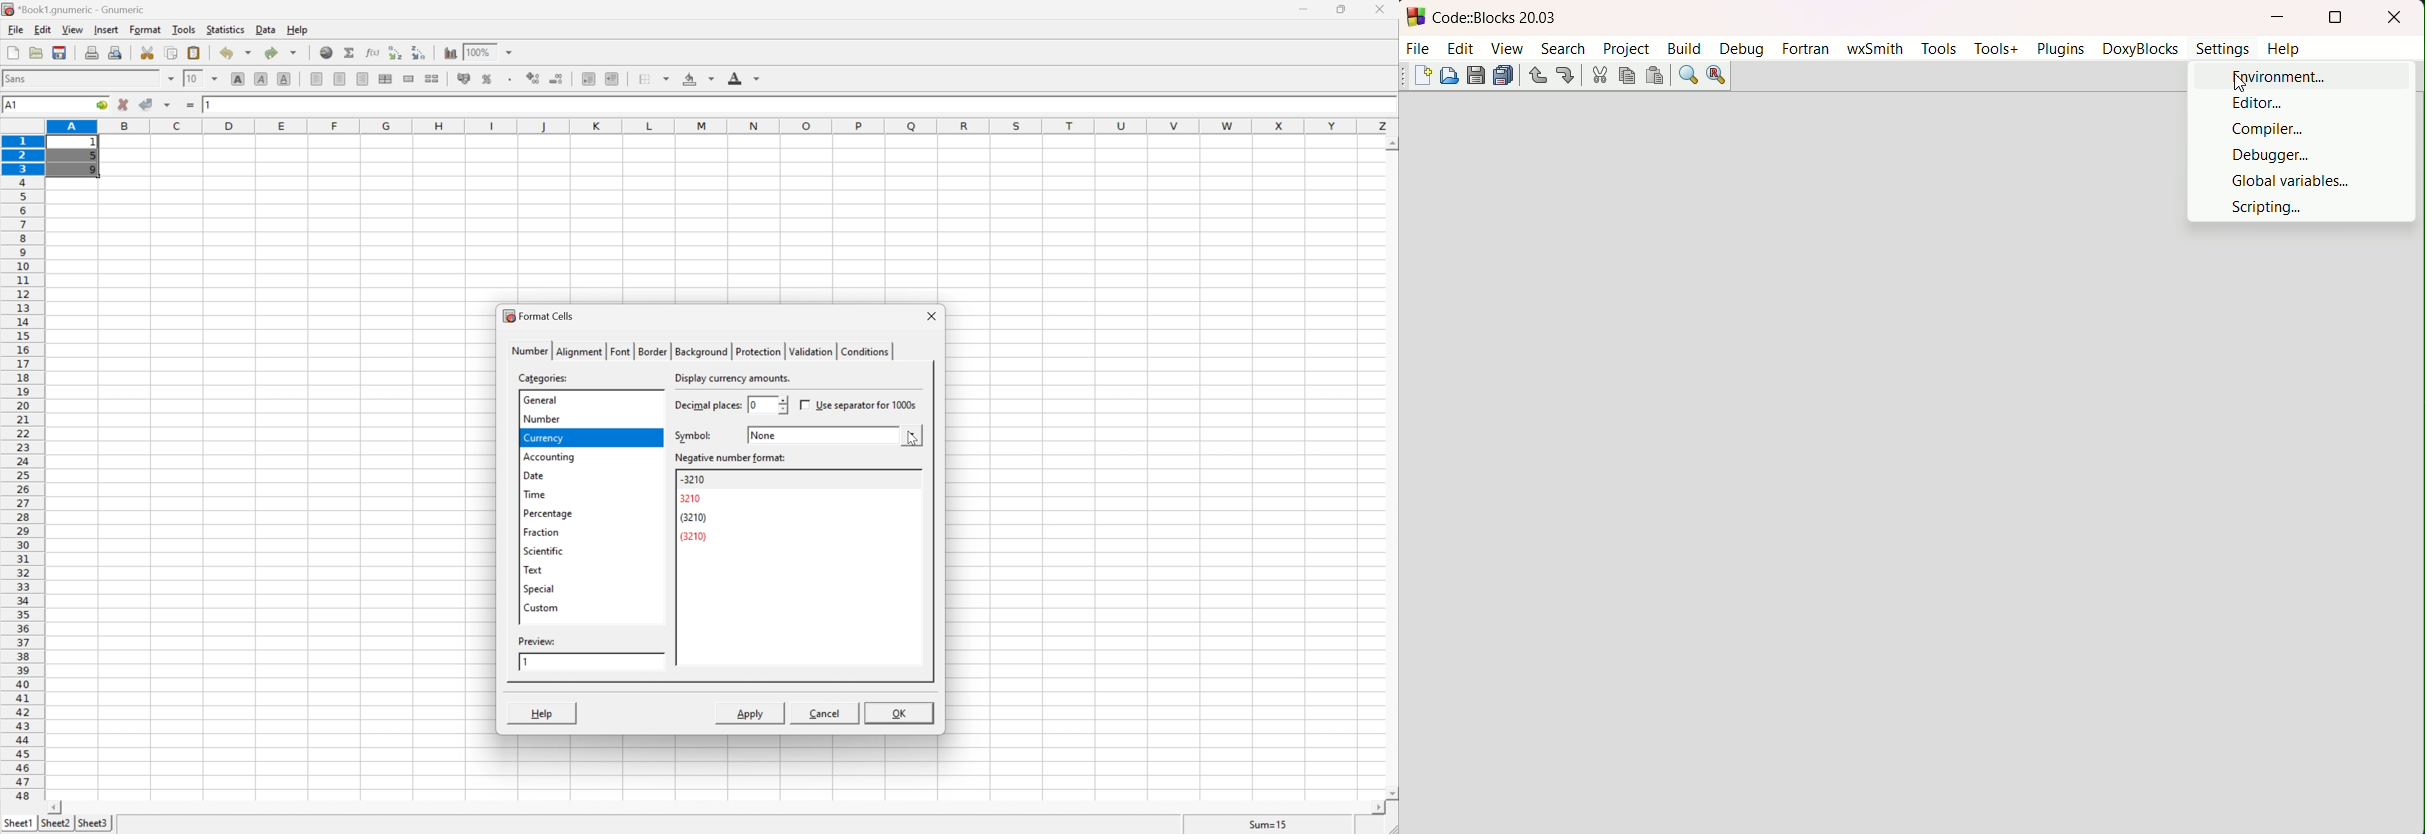 The width and height of the screenshot is (2436, 840). What do you see at coordinates (386, 78) in the screenshot?
I see `center horizontally` at bounding box center [386, 78].